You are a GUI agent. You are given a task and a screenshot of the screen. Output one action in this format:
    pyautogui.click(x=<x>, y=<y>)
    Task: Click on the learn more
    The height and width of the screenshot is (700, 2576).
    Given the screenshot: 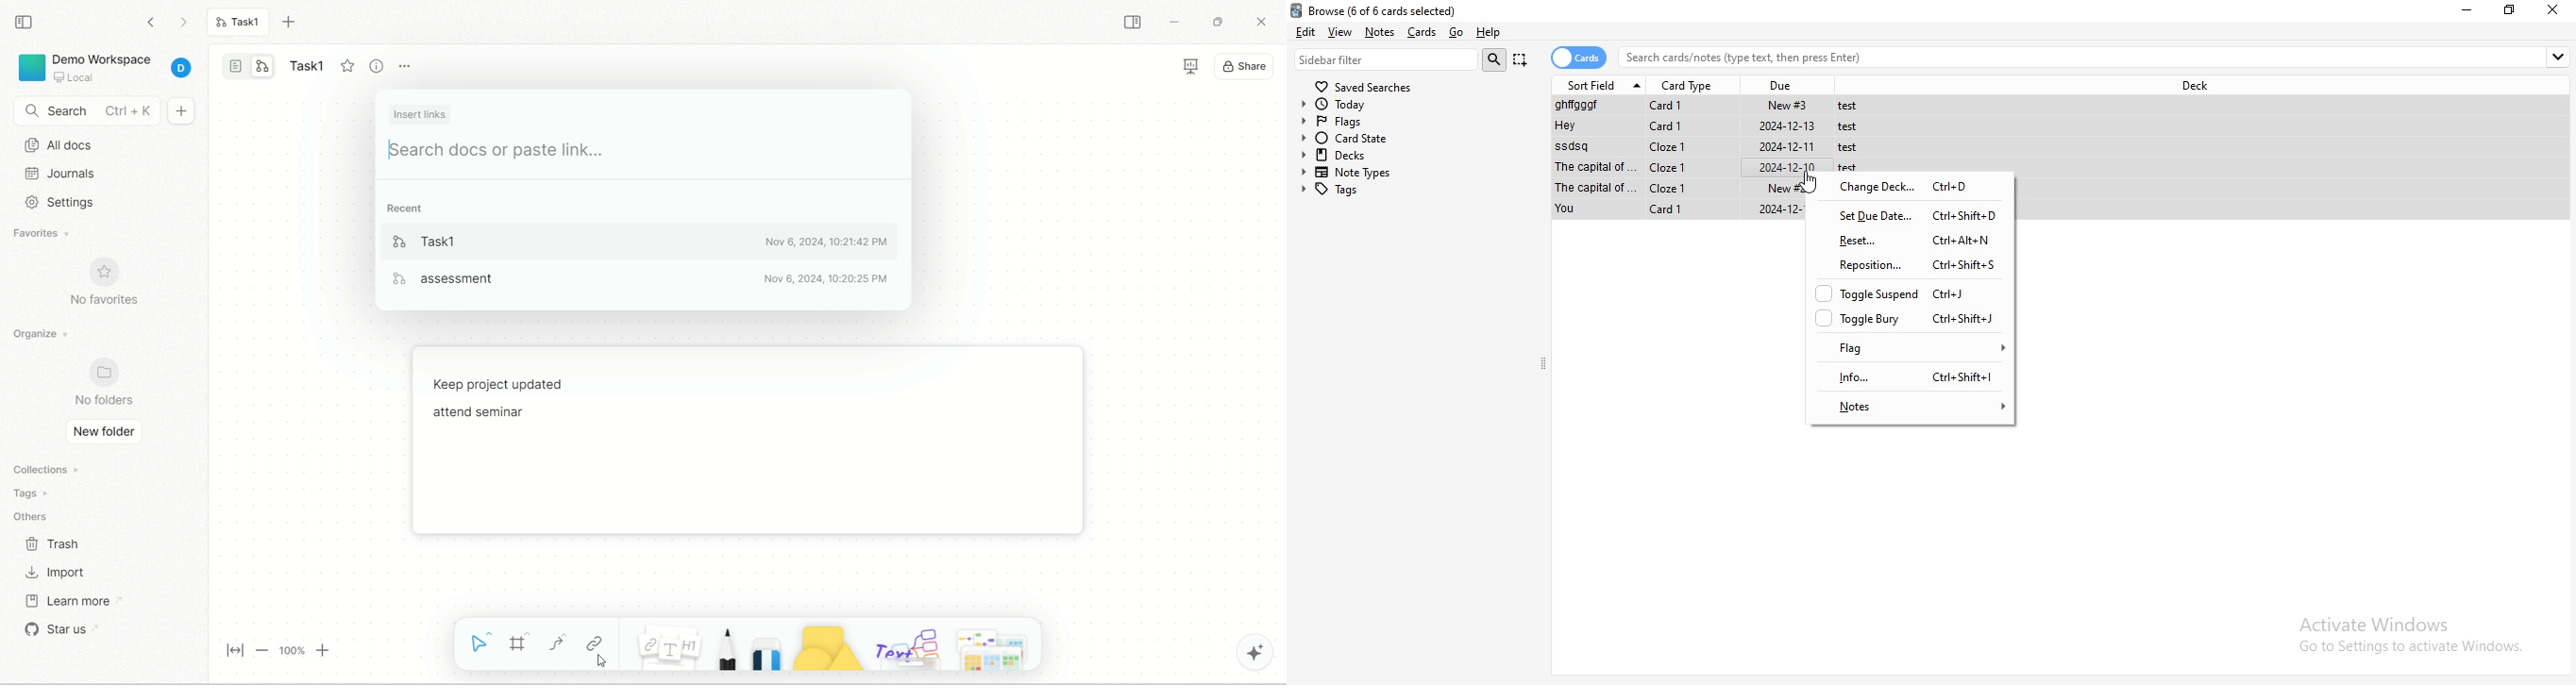 What is the action you would take?
    pyautogui.click(x=82, y=601)
    